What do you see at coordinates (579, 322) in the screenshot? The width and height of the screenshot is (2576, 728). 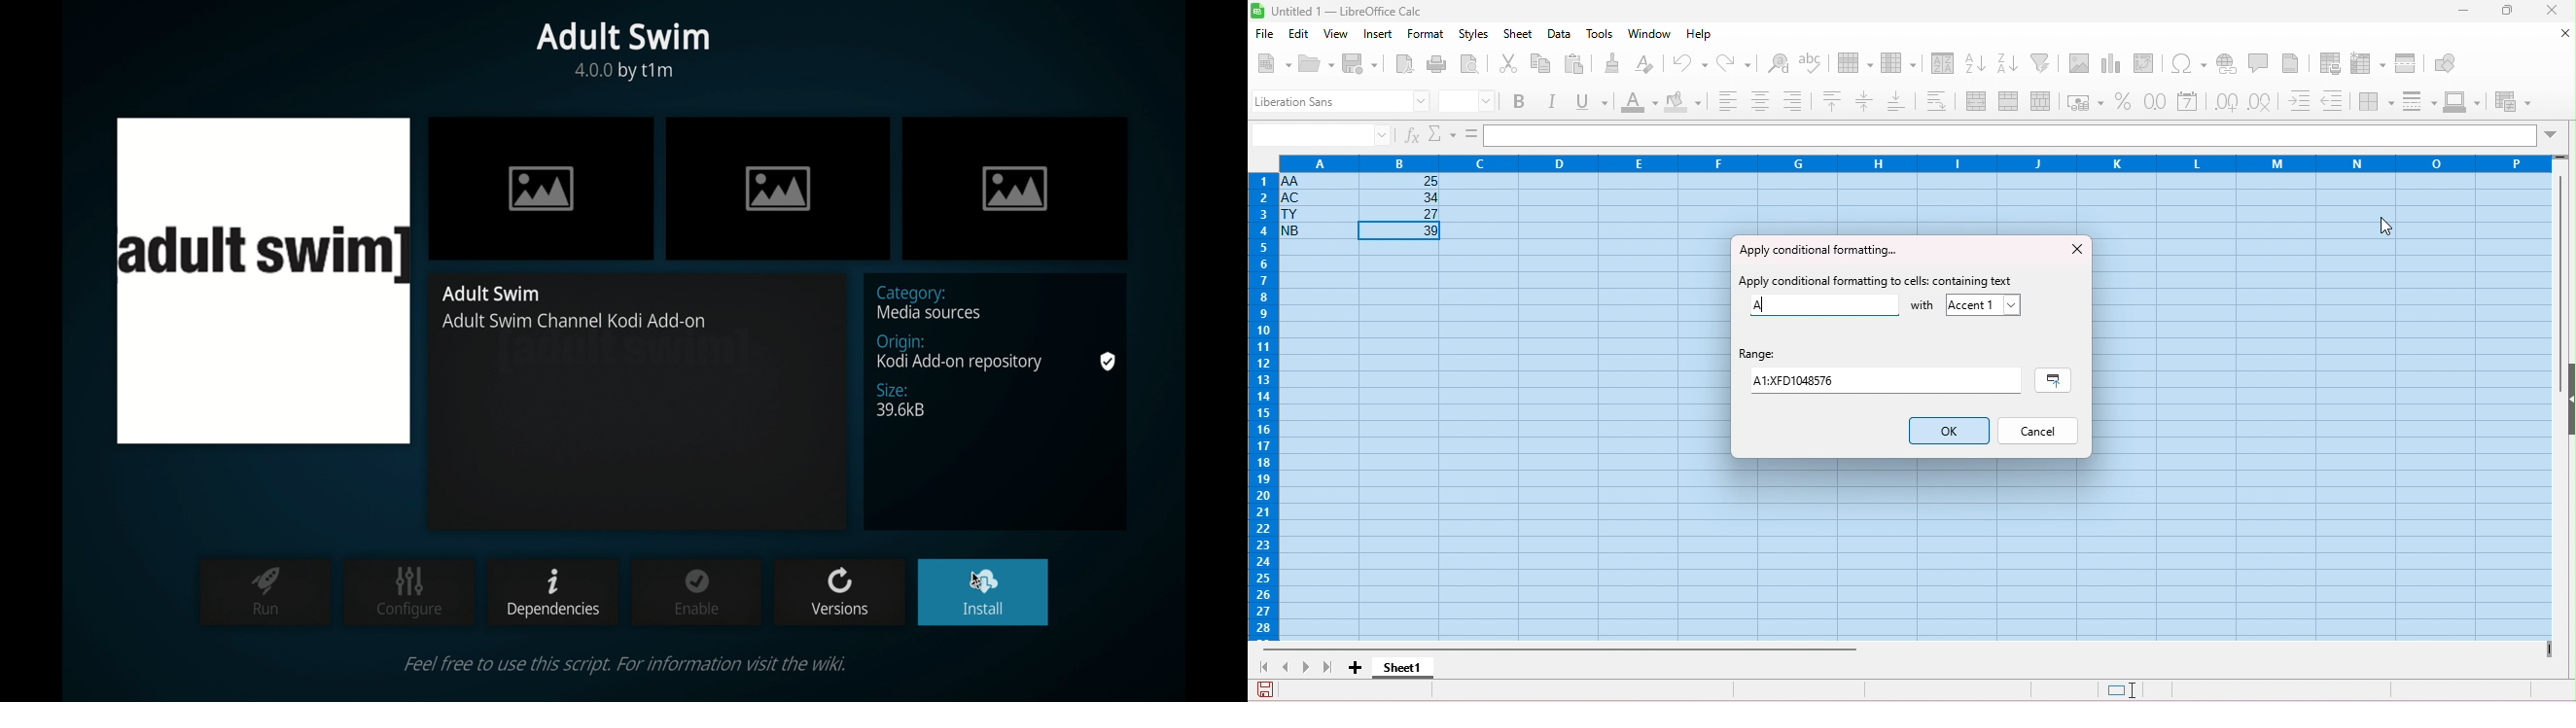 I see `info` at bounding box center [579, 322].